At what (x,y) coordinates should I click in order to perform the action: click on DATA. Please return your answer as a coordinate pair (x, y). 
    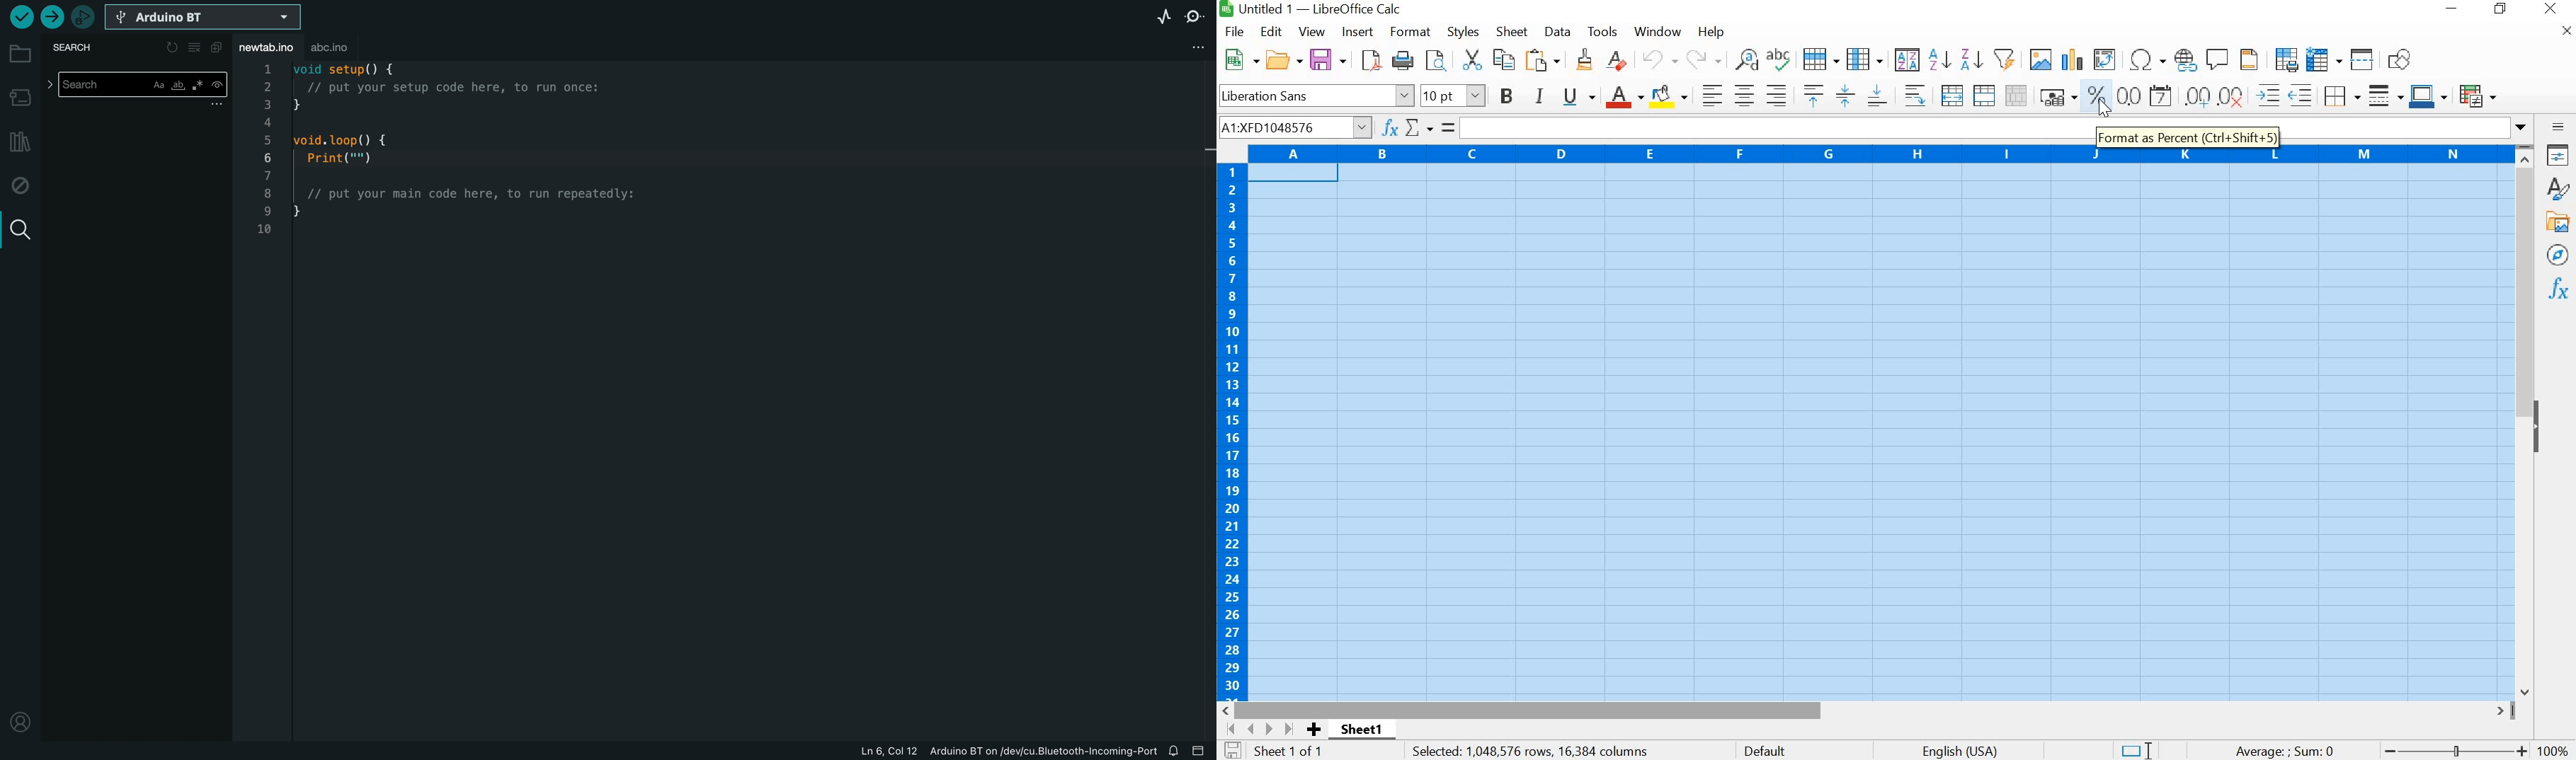
    Looking at the image, I should click on (1560, 30).